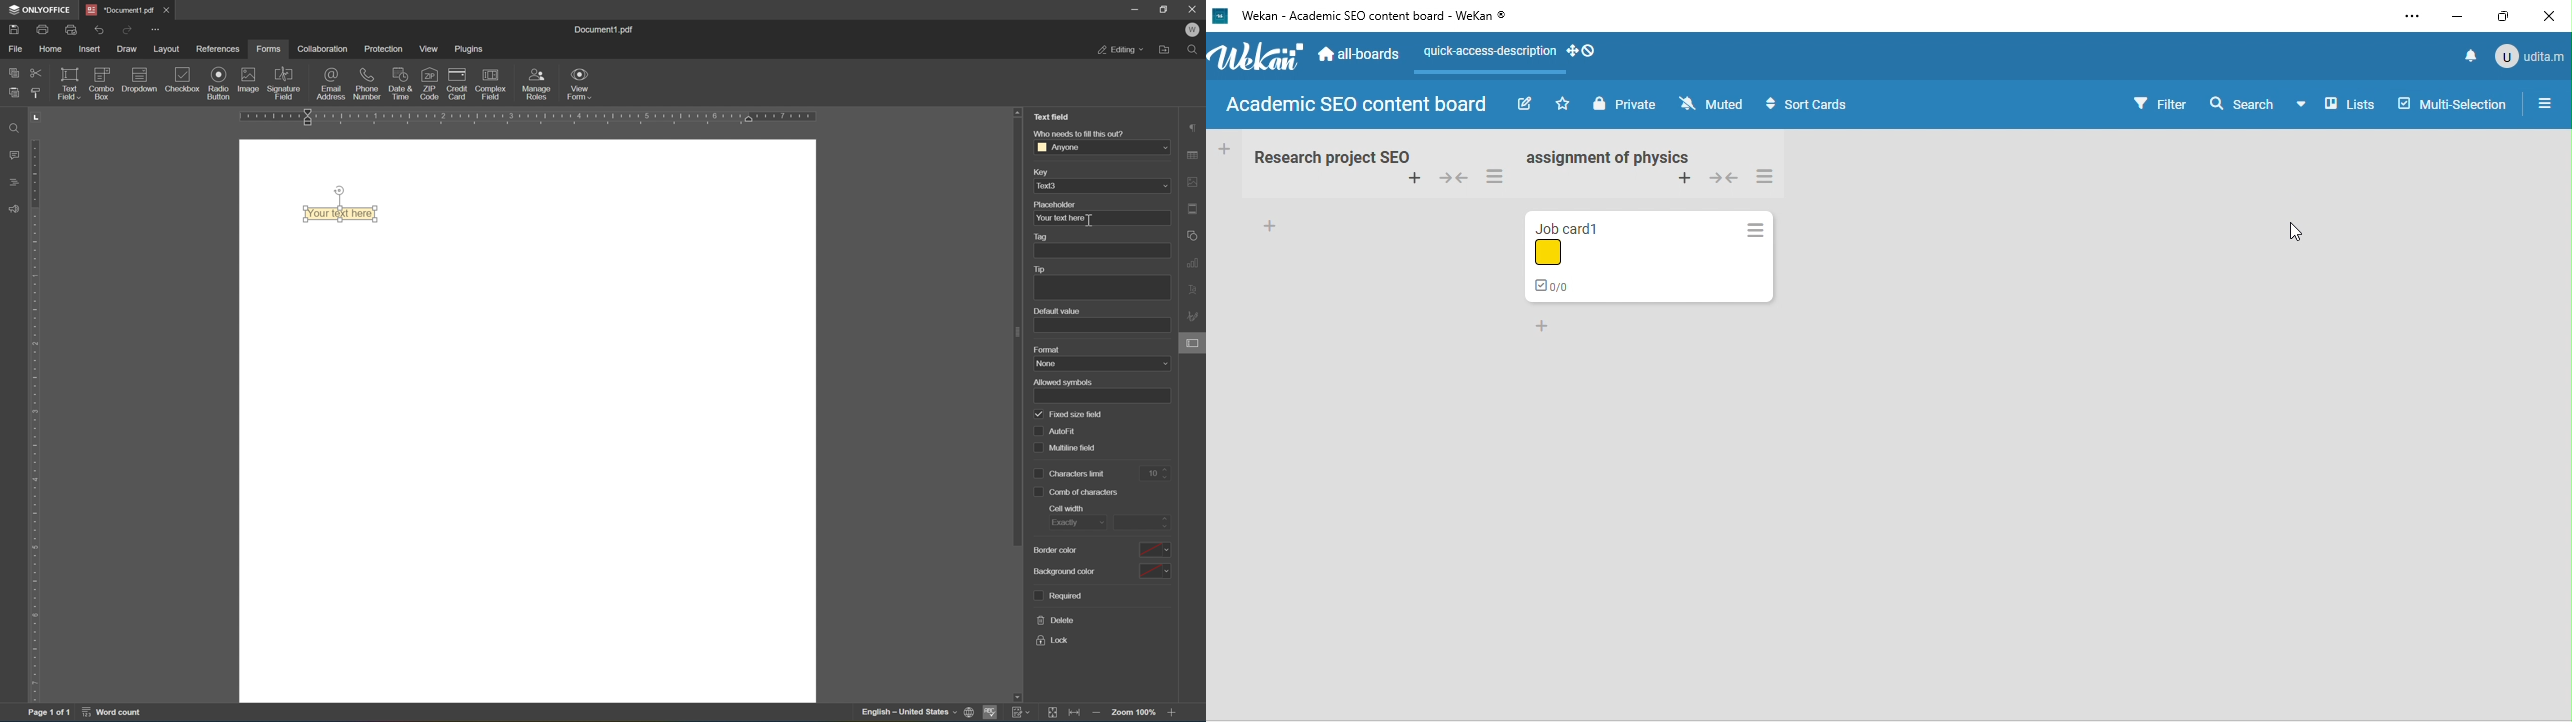 The width and height of the screenshot is (2576, 728). What do you see at coordinates (899, 714) in the screenshot?
I see `——
English — United States` at bounding box center [899, 714].